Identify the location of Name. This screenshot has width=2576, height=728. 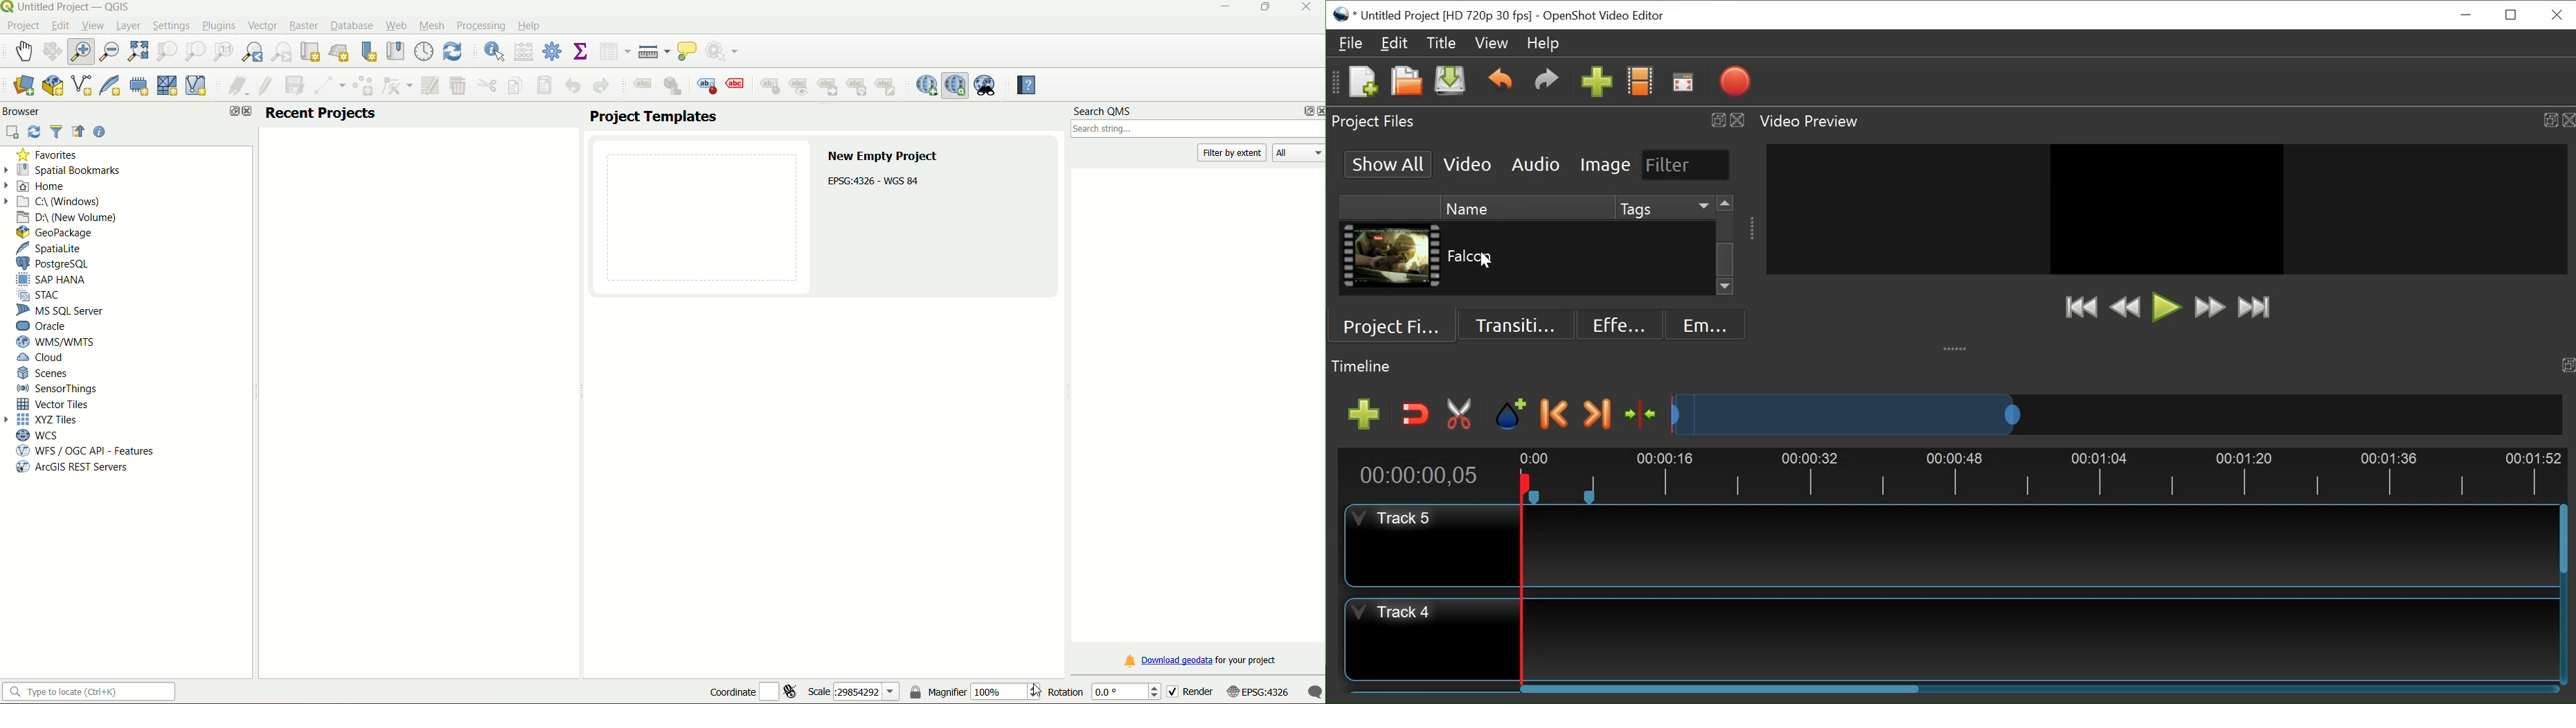
(1527, 257).